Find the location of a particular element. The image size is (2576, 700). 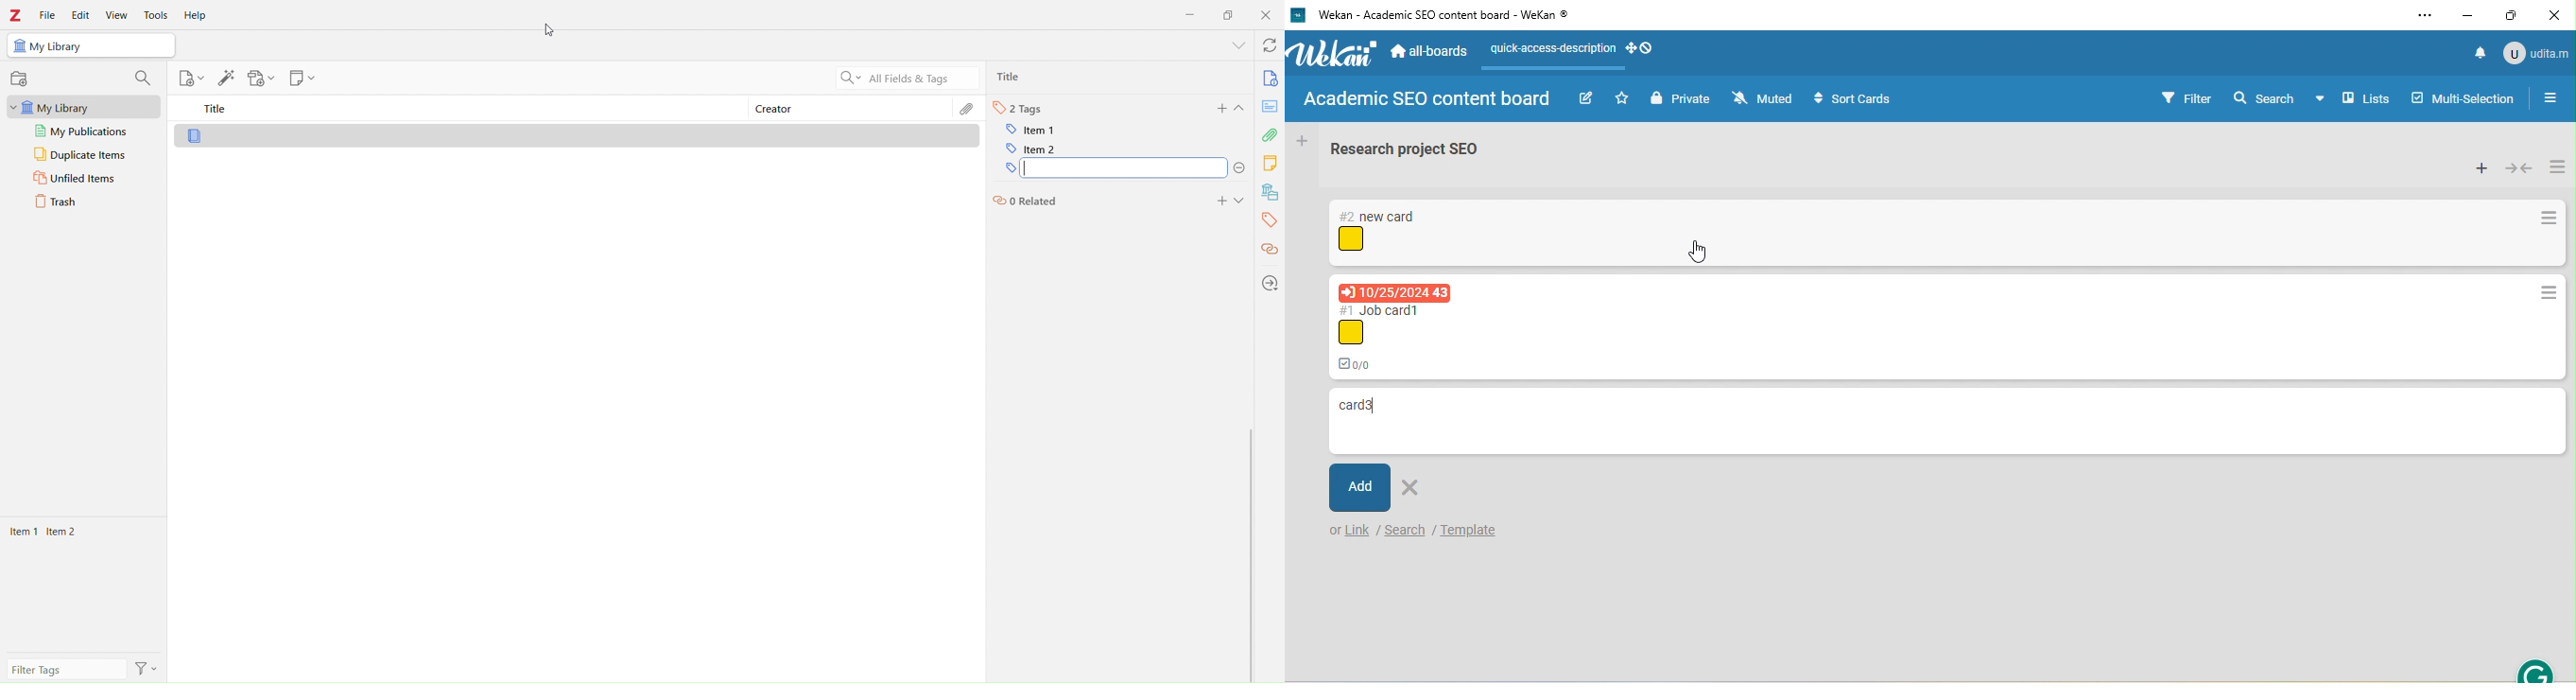

item 2 is located at coordinates (1043, 145).